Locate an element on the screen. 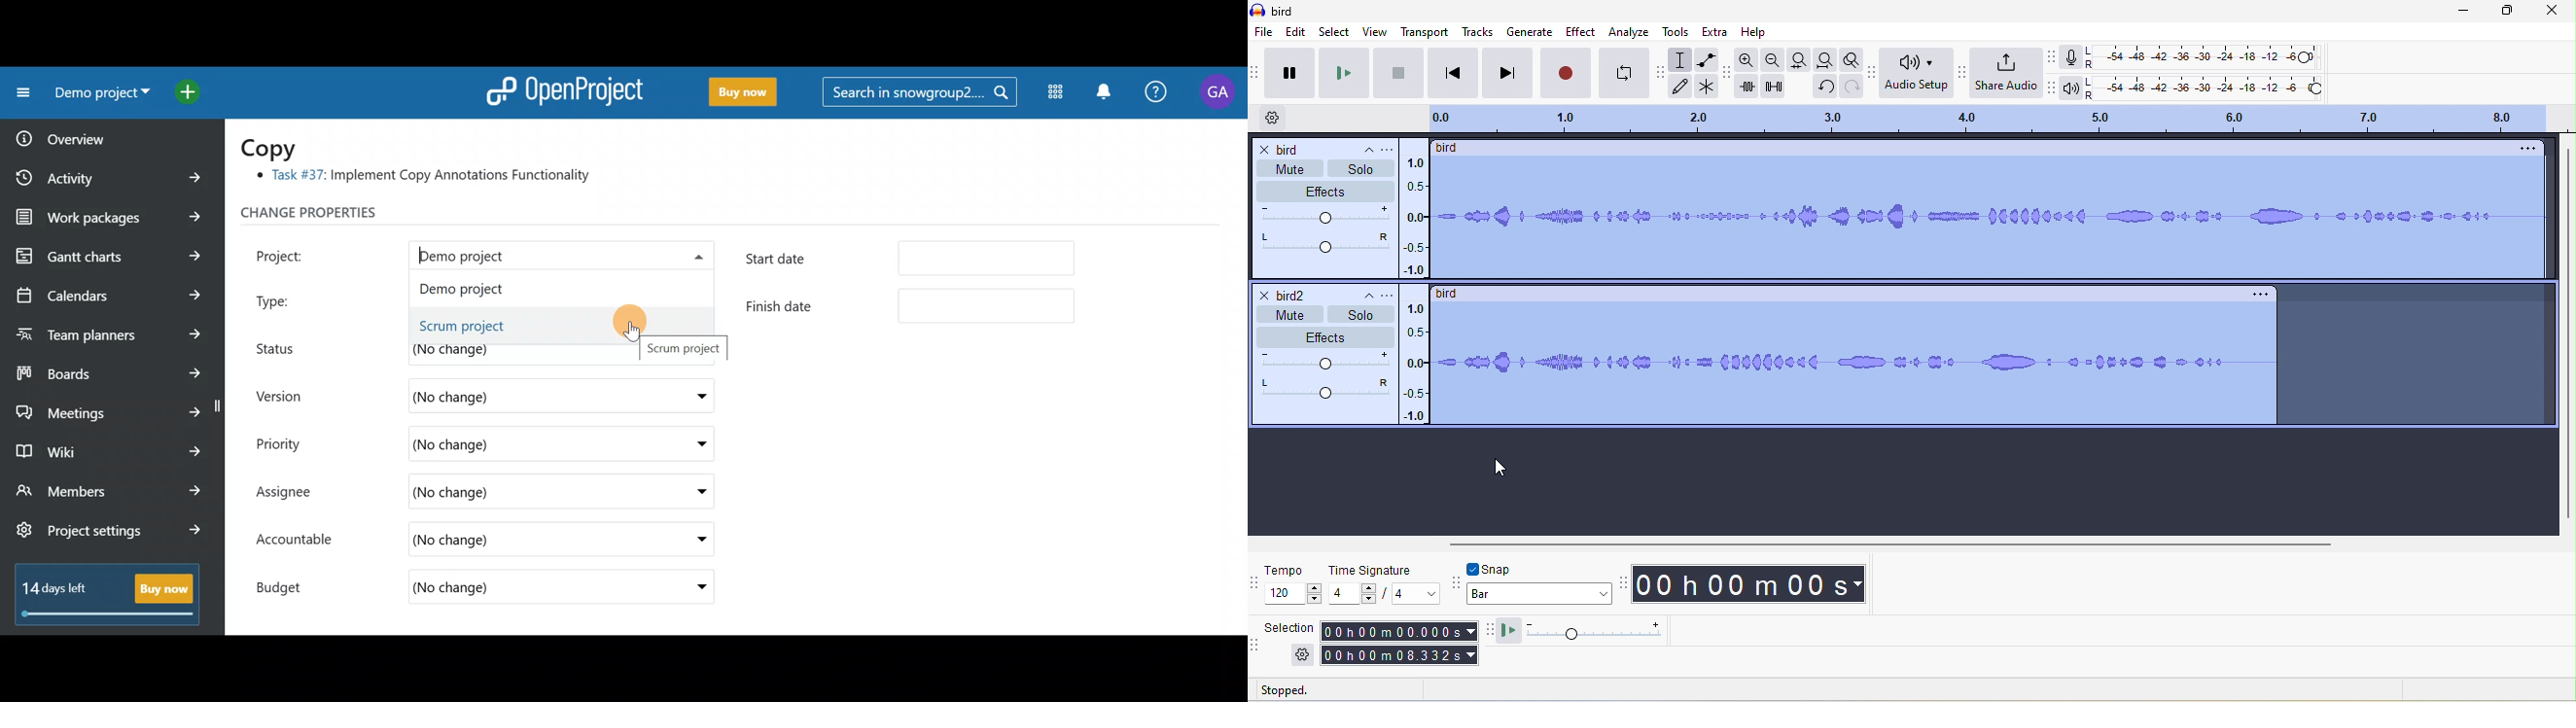 This screenshot has height=728, width=2576. zoom toggle is located at coordinates (1849, 58).